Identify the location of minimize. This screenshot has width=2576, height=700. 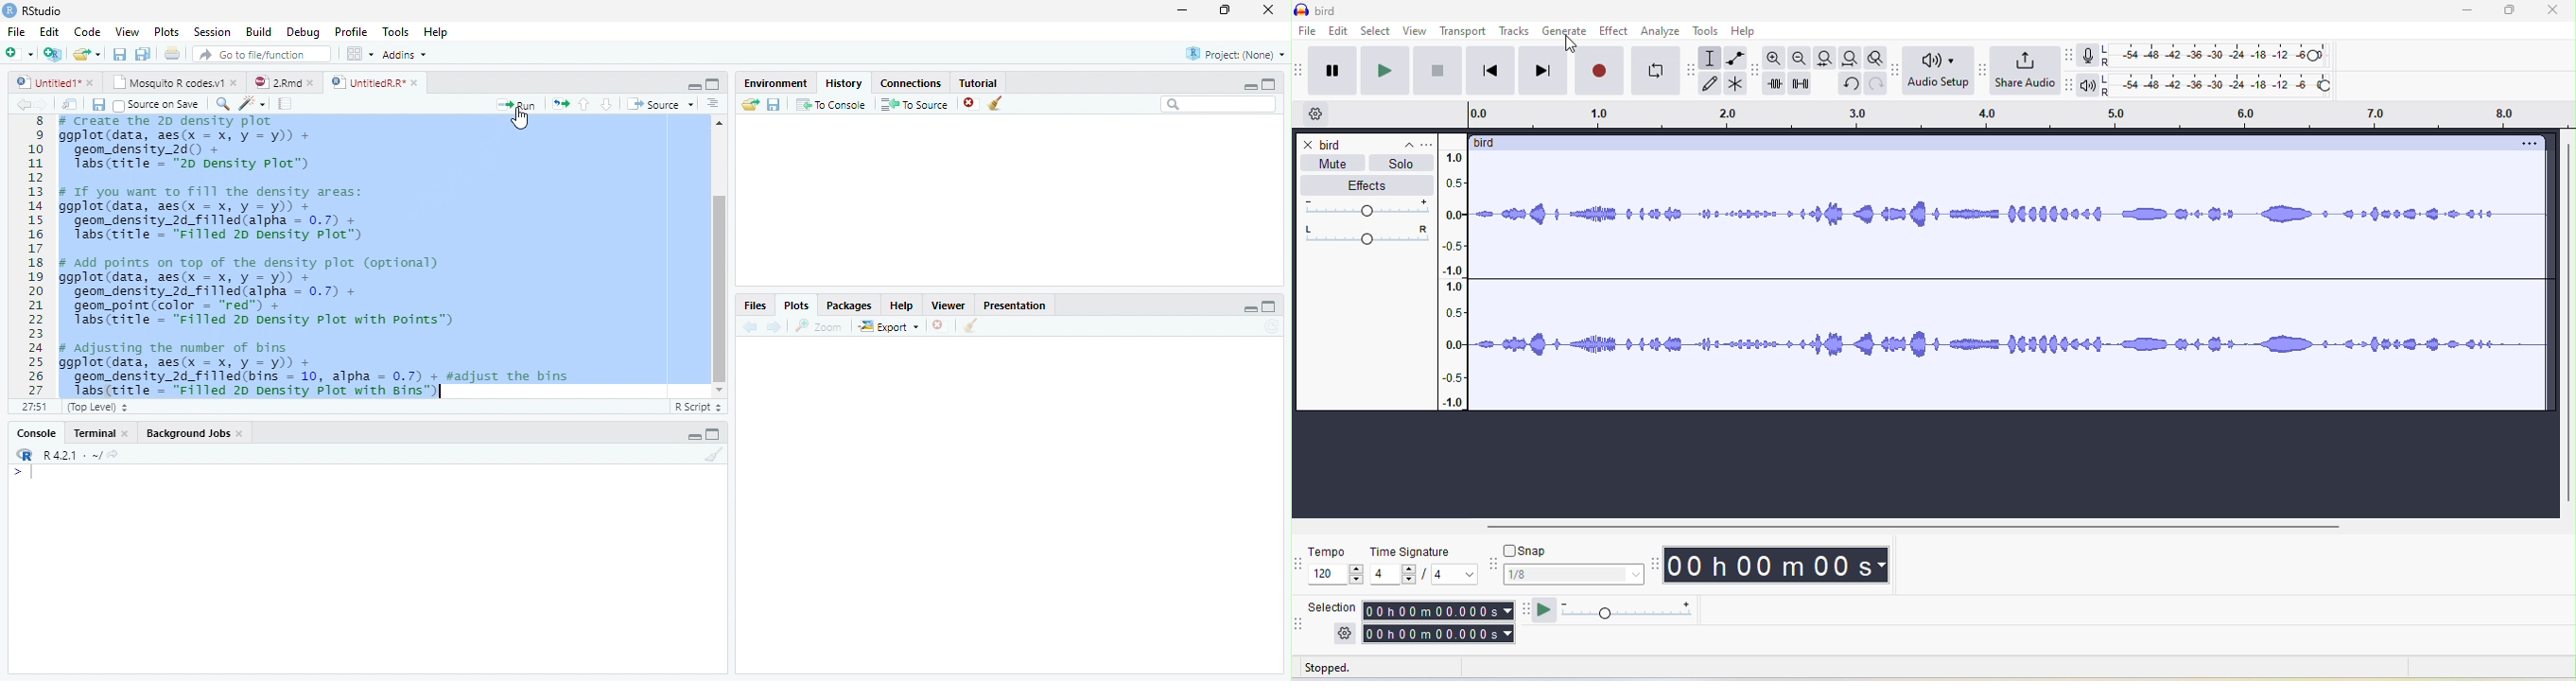
(1251, 308).